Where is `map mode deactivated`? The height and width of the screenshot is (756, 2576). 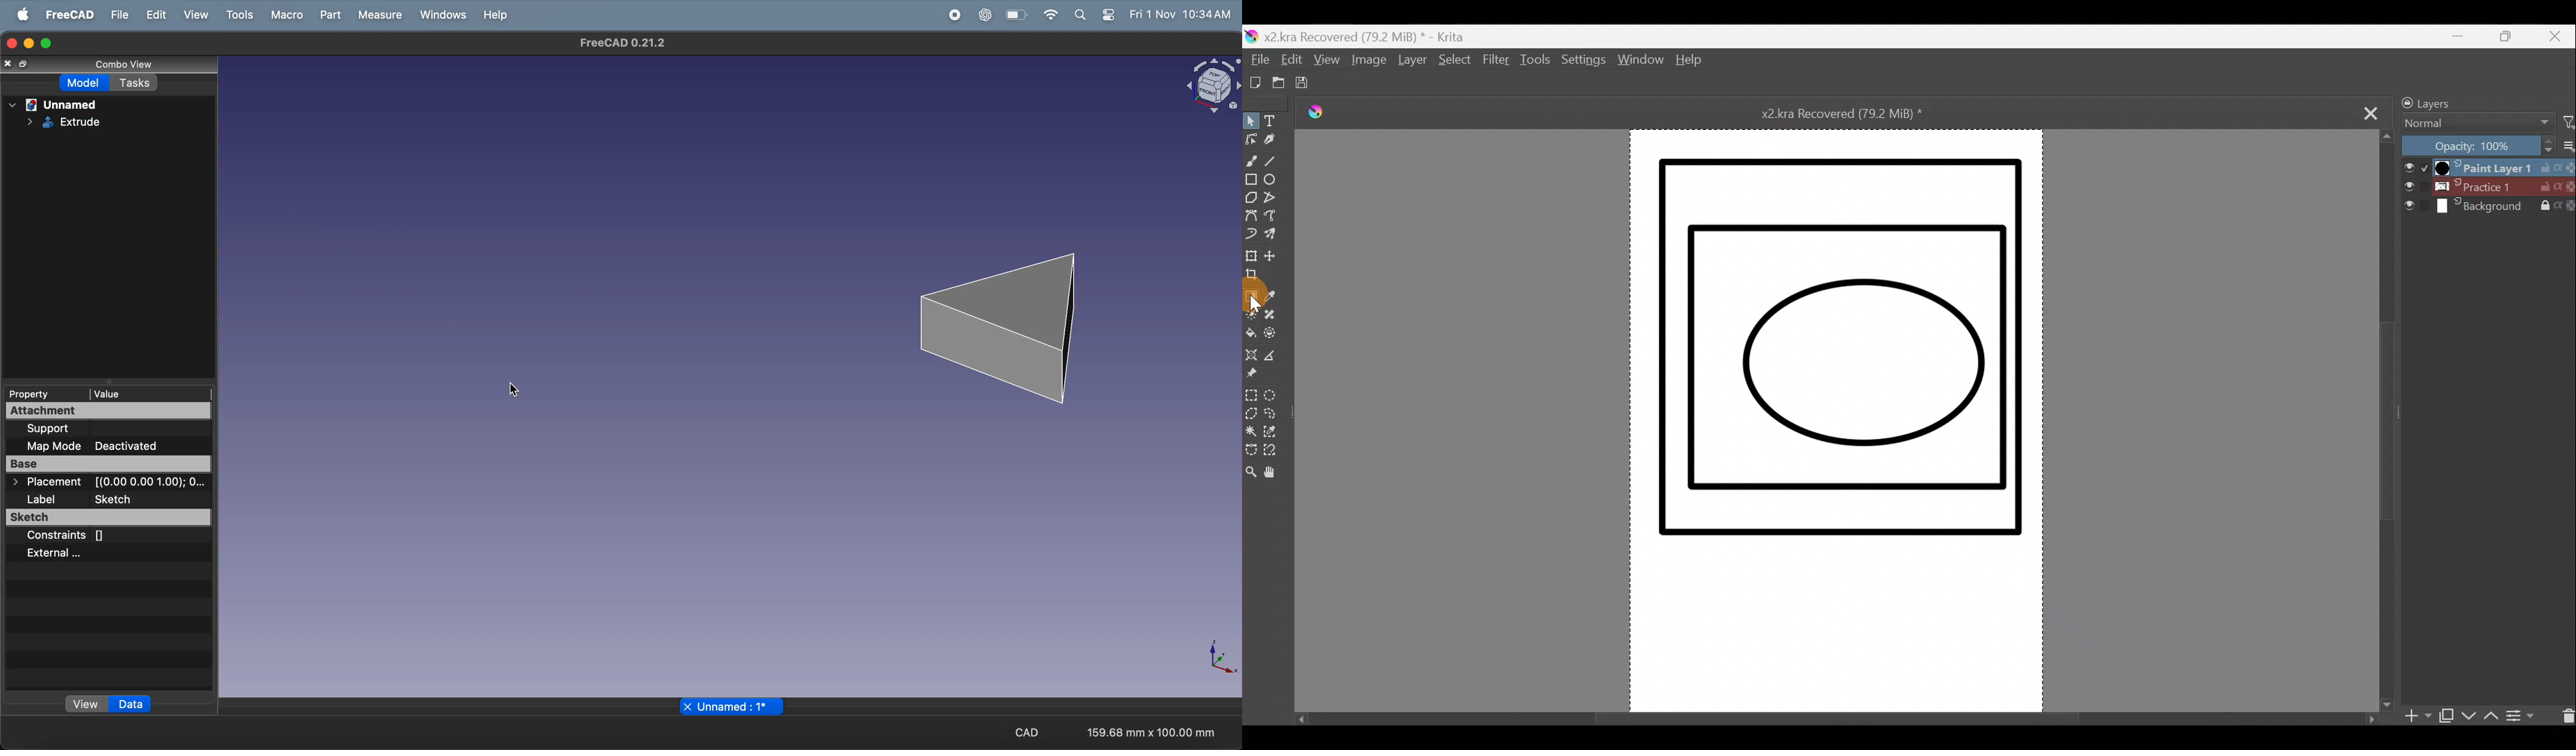
map mode deactivated is located at coordinates (113, 445).